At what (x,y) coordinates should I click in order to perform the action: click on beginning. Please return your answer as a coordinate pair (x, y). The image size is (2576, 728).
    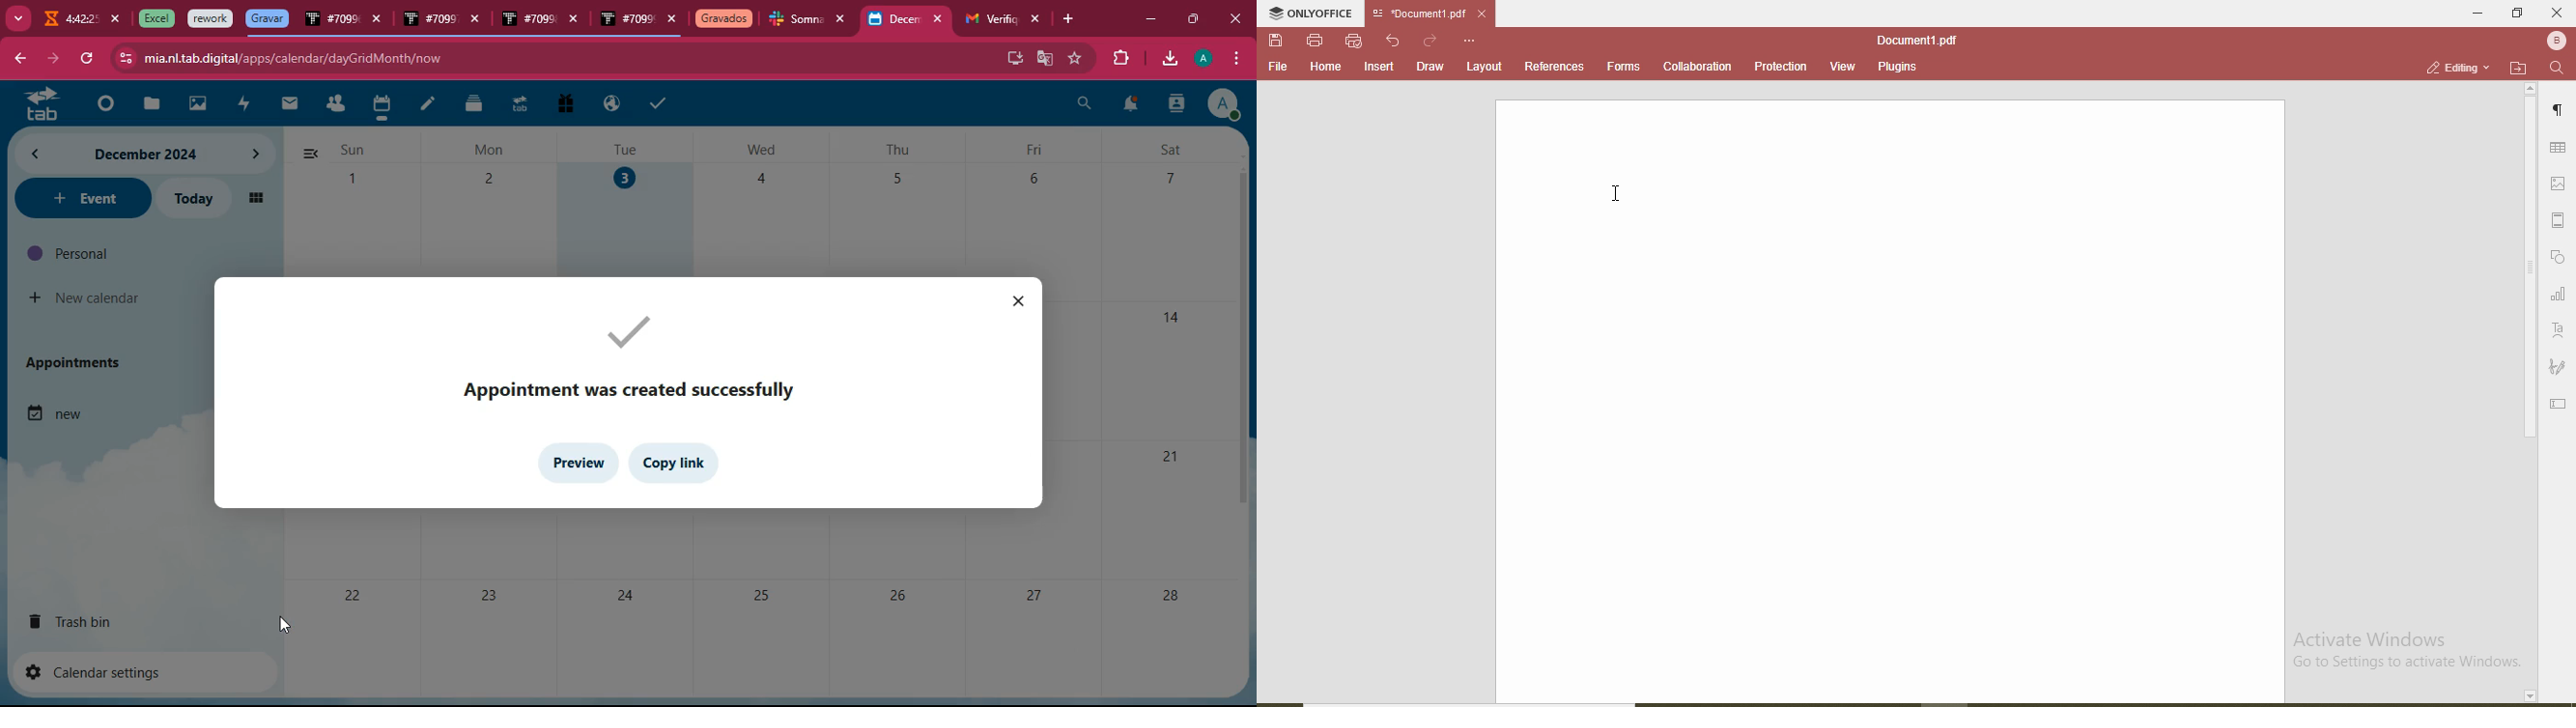
    Looking at the image, I should click on (101, 105).